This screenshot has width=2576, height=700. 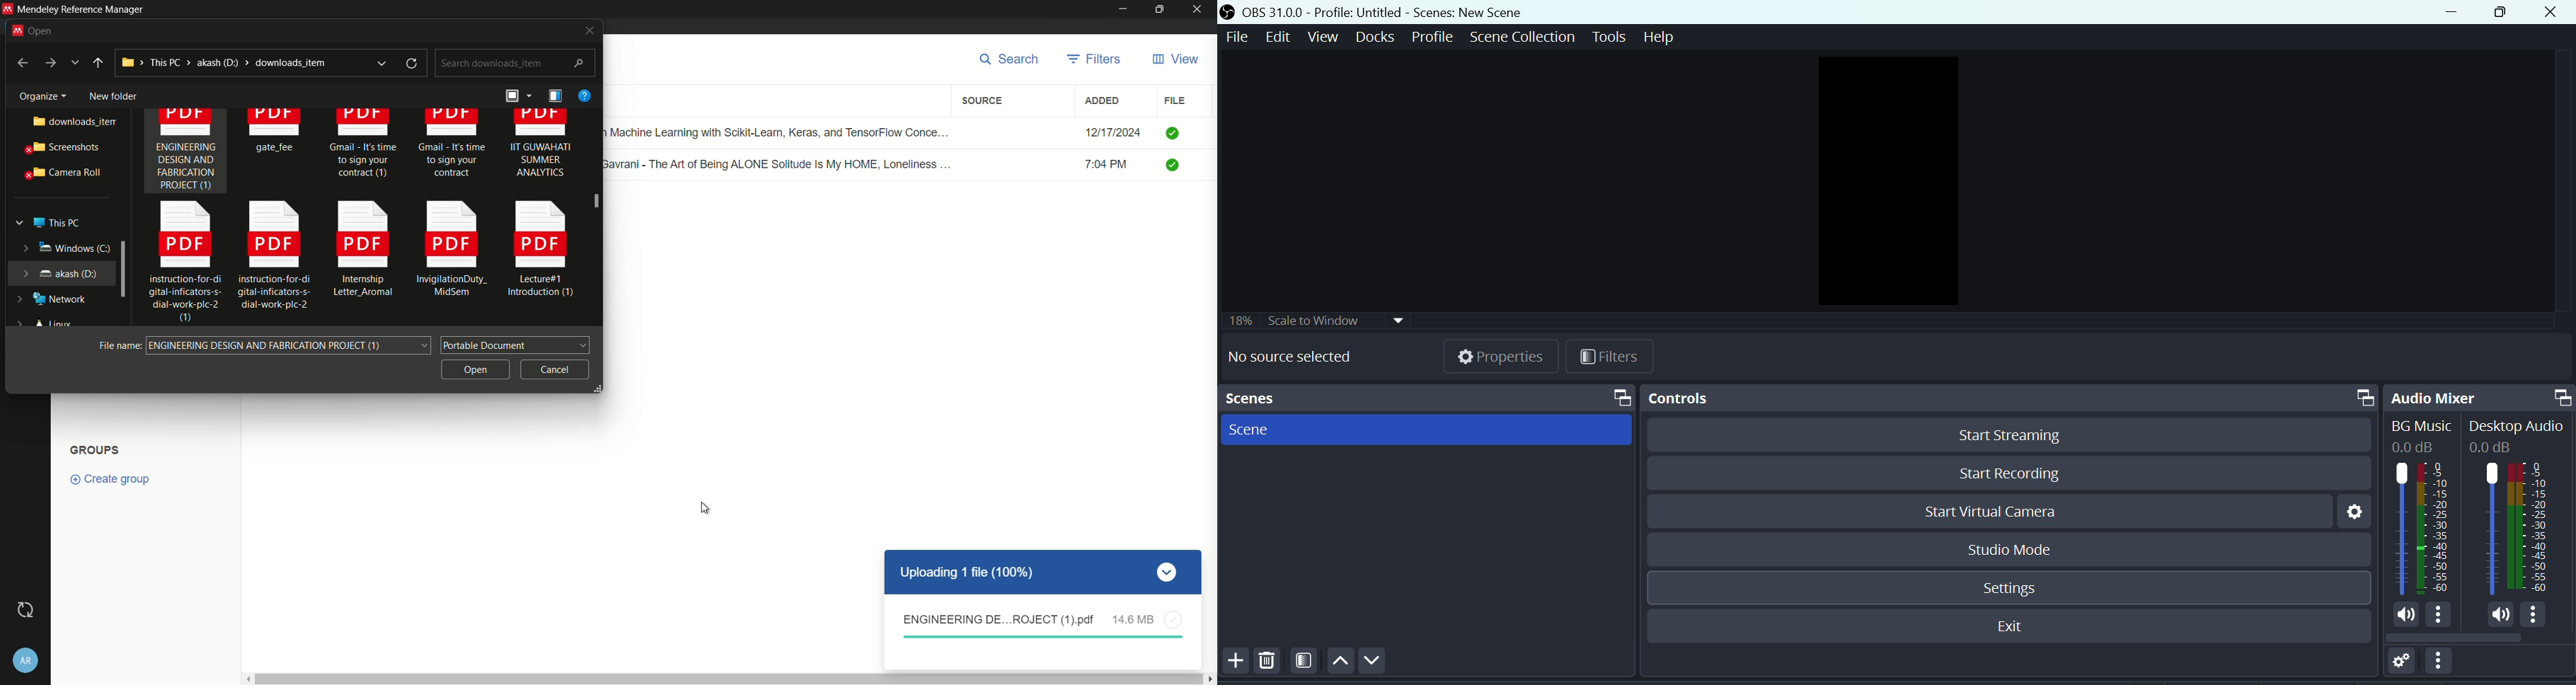 I want to click on account settings, so click(x=26, y=658).